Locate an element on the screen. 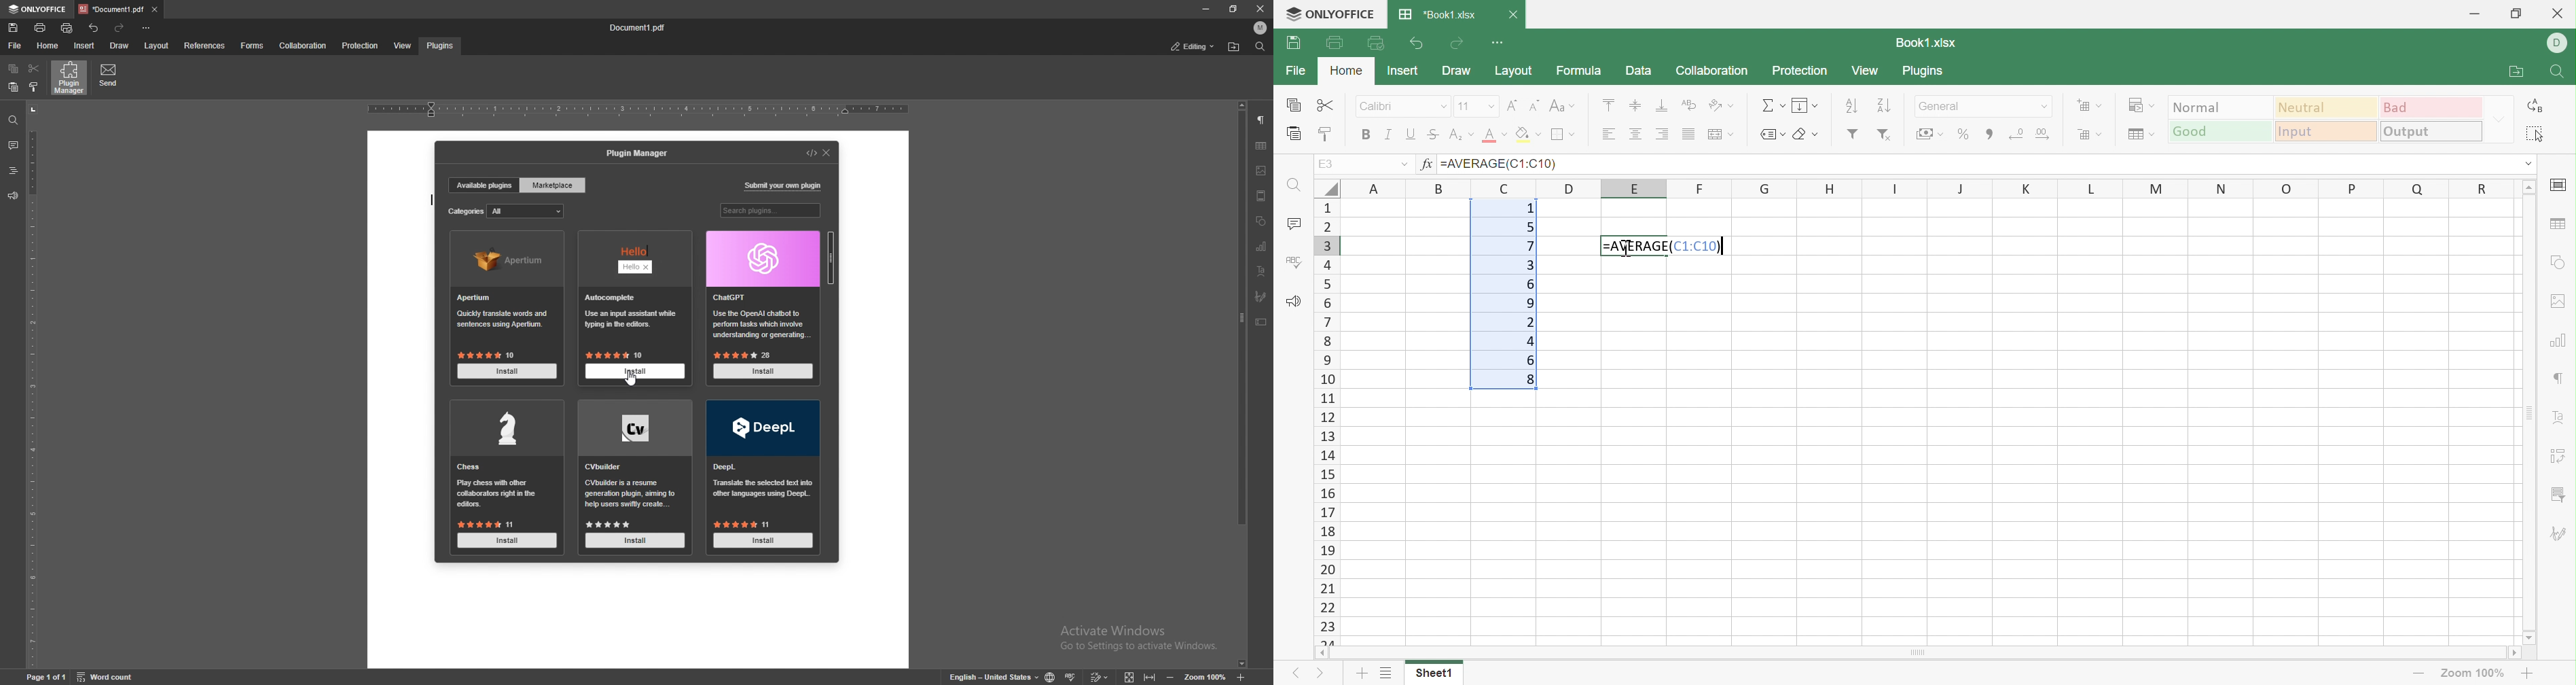 Image resolution: width=2576 pixels, height=700 pixels. plugin manager is located at coordinates (636, 154).